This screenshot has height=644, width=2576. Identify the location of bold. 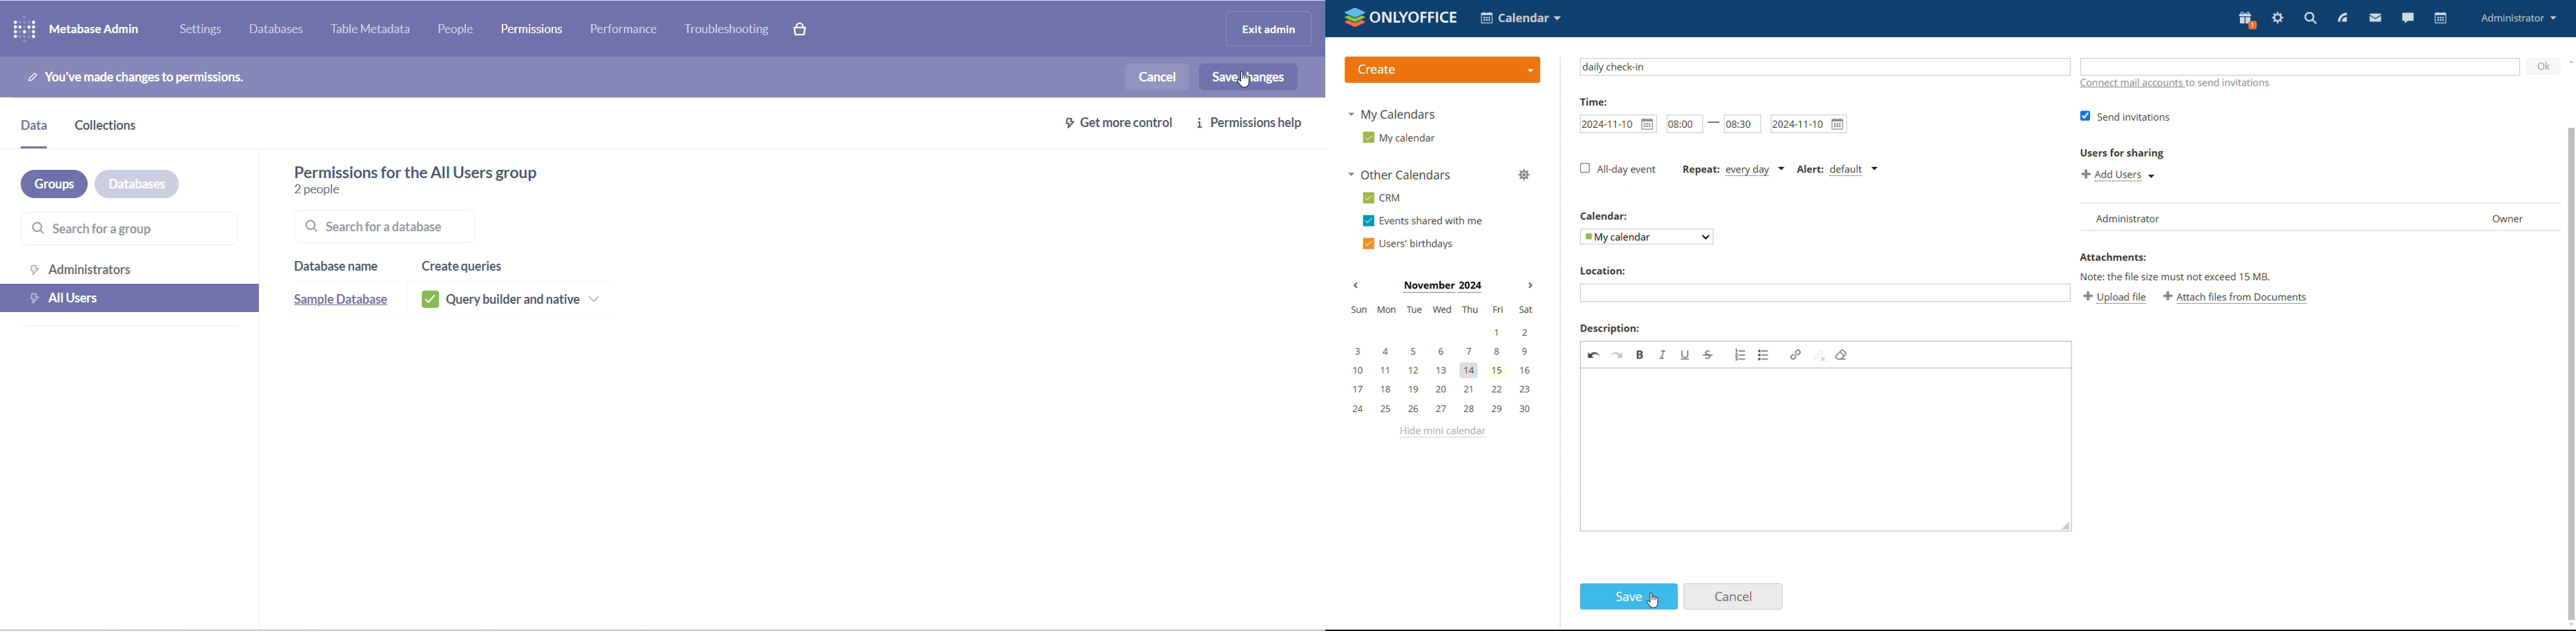
(1641, 356).